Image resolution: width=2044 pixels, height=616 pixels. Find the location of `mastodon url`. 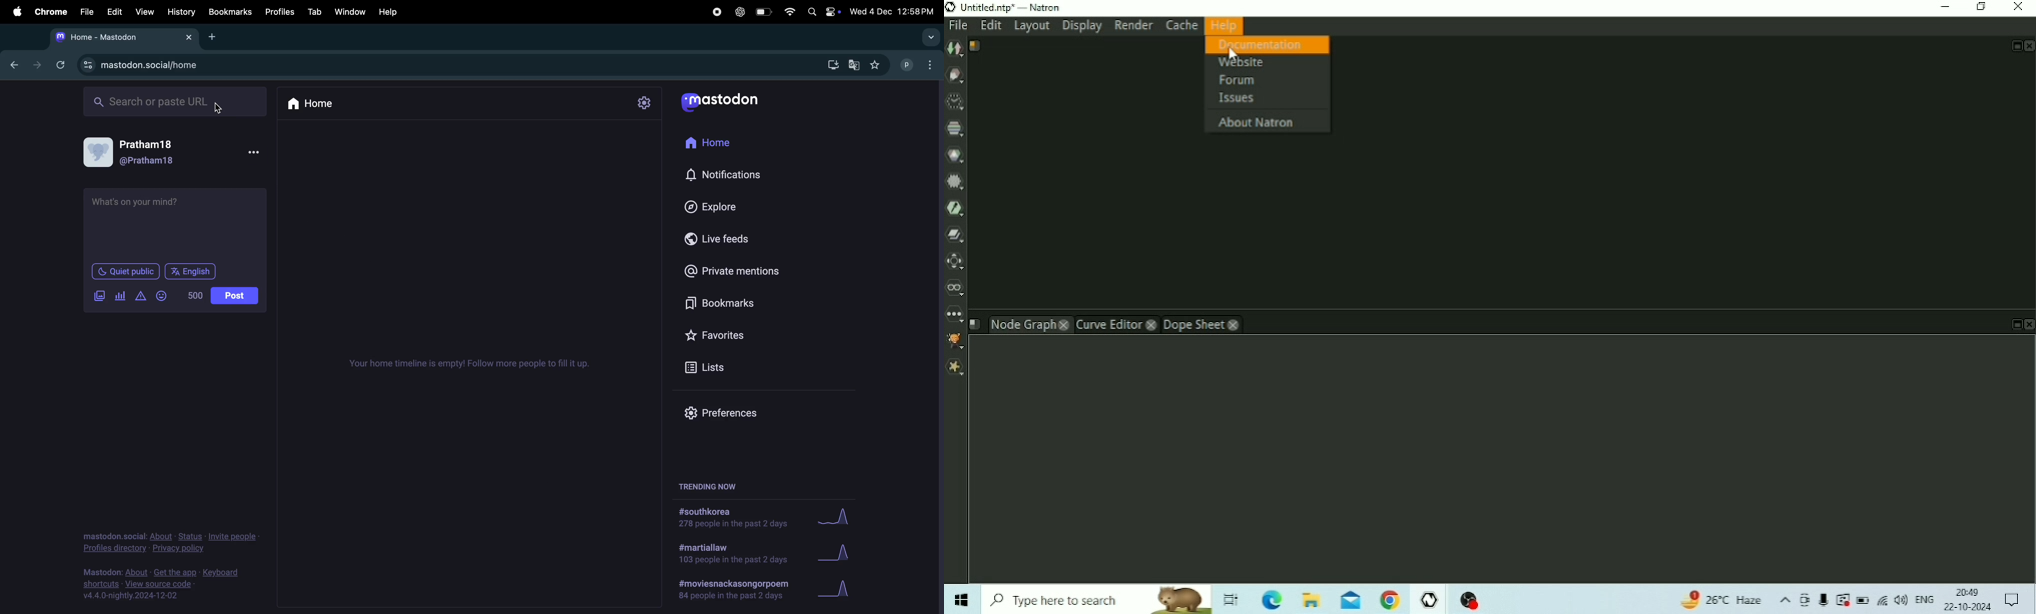

mastodon url is located at coordinates (144, 65).